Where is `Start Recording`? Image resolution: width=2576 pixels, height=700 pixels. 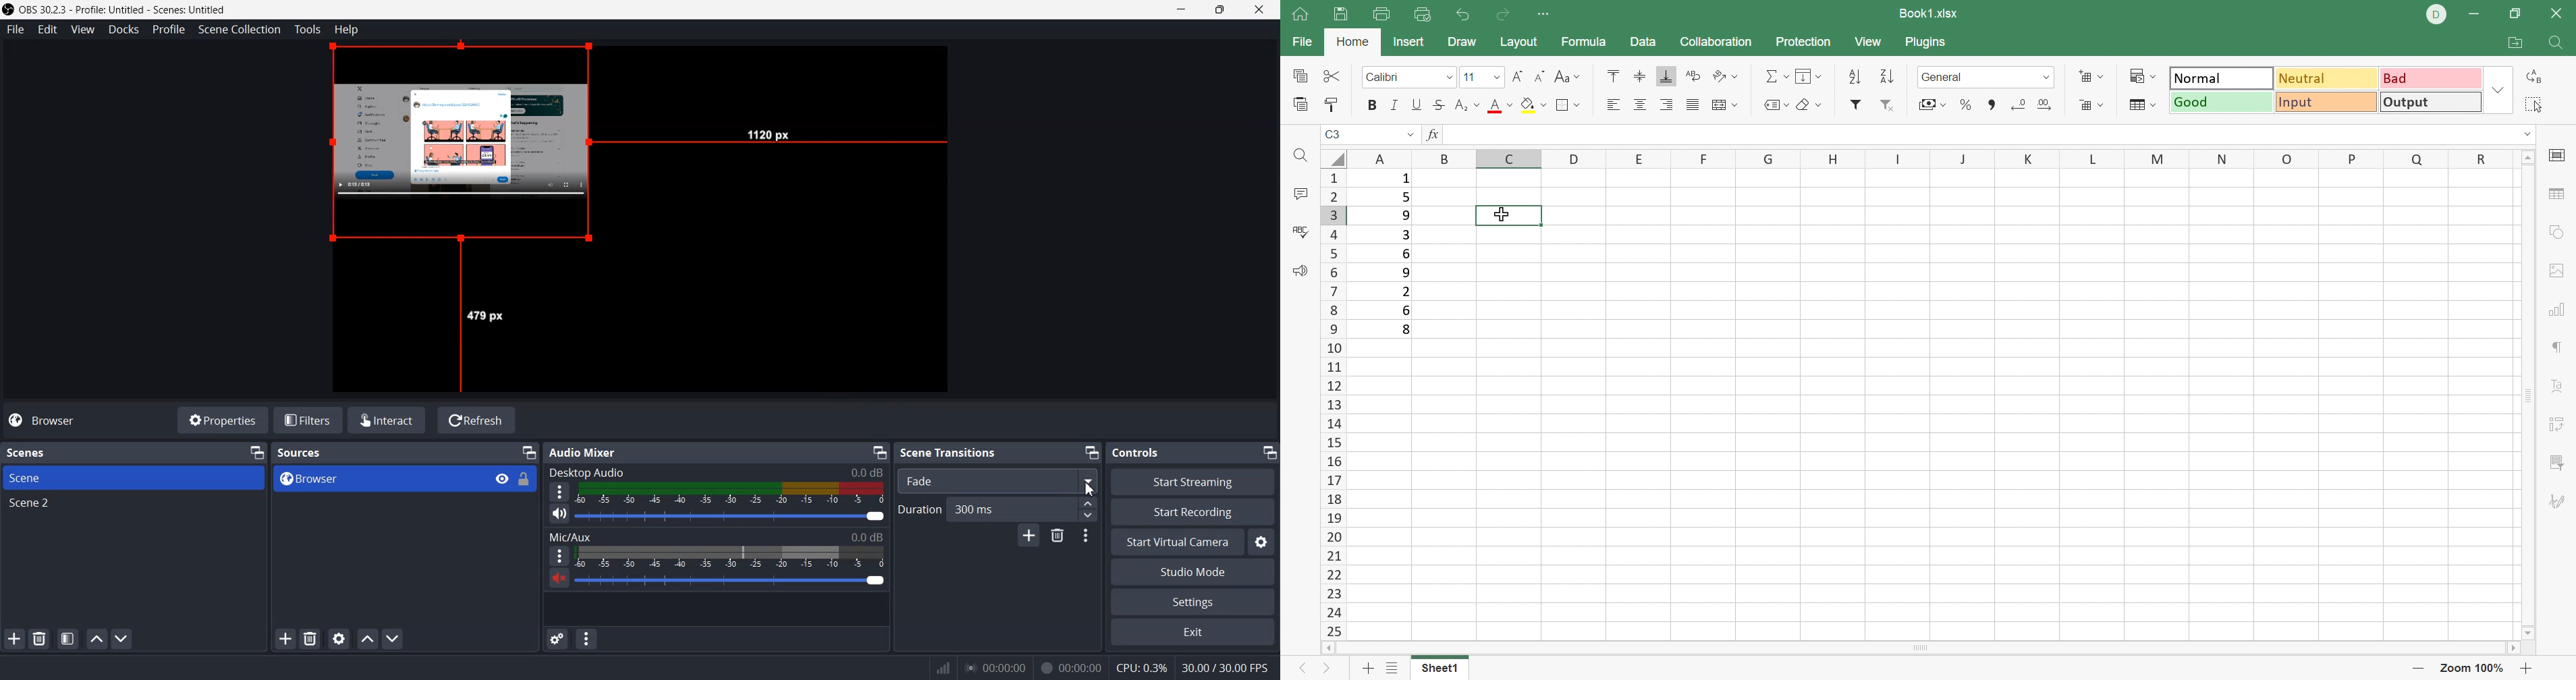
Start Recording is located at coordinates (1193, 512).